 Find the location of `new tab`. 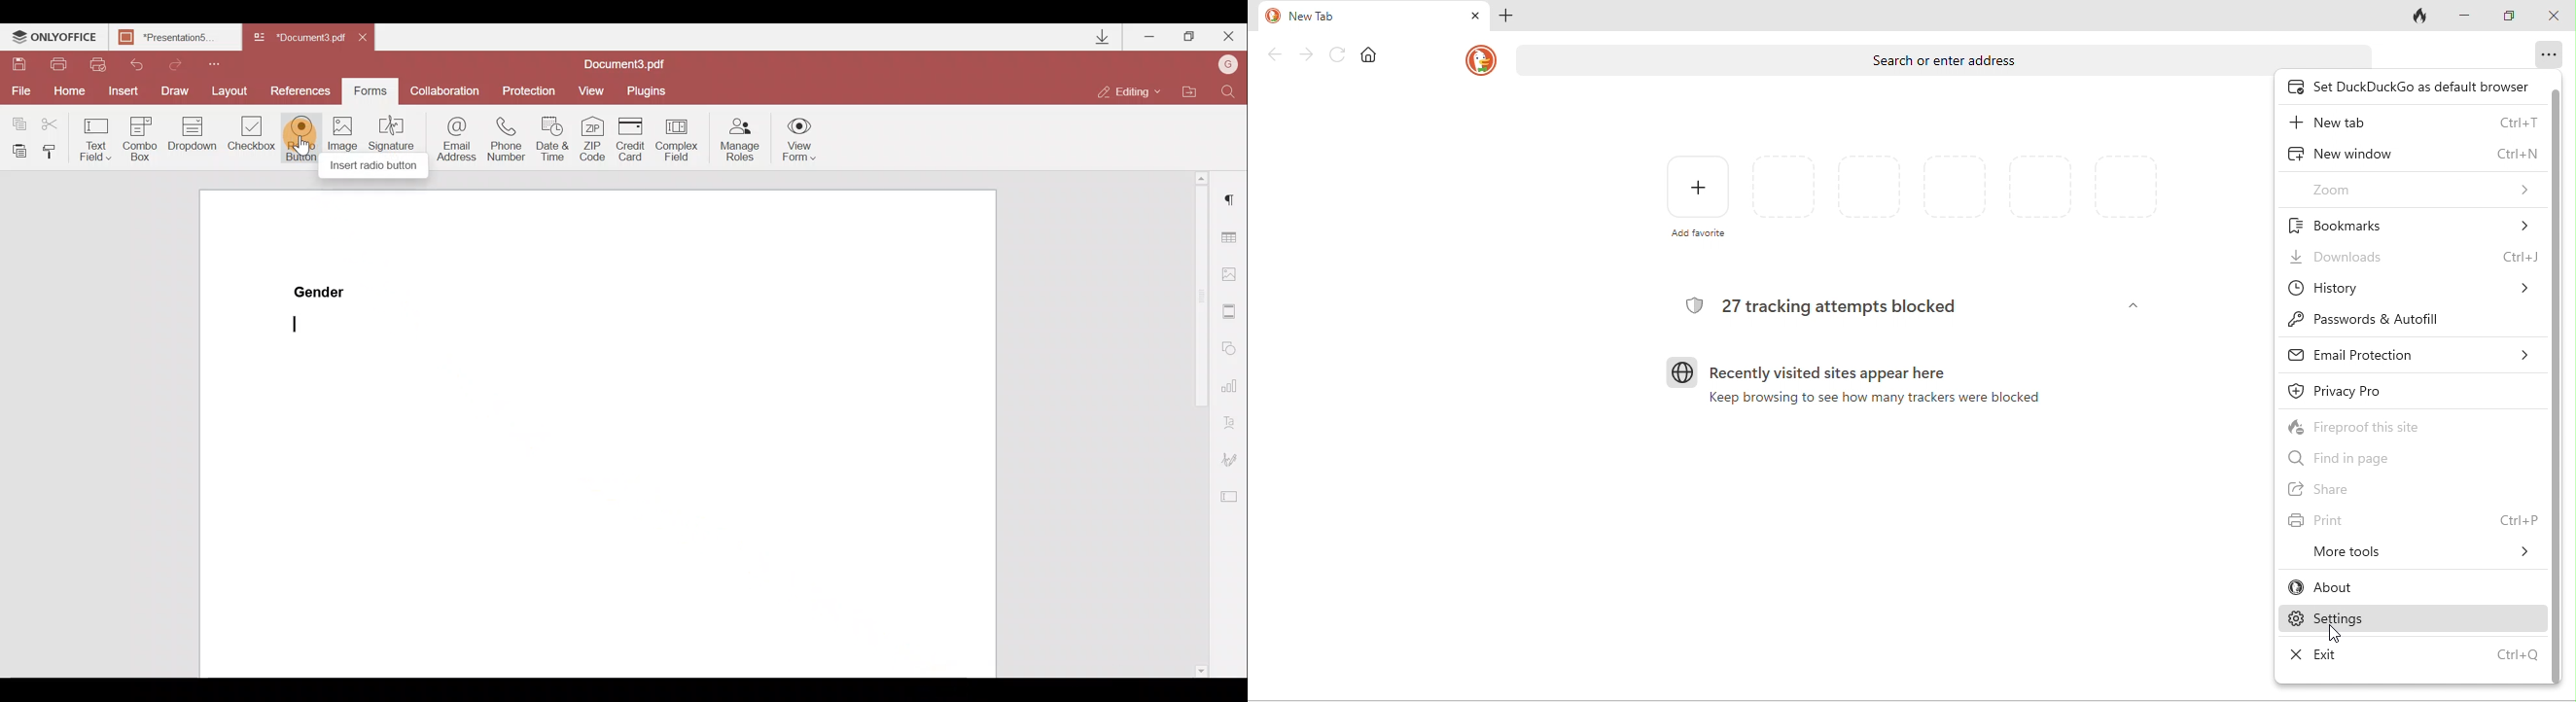

new tab is located at coordinates (2413, 123).